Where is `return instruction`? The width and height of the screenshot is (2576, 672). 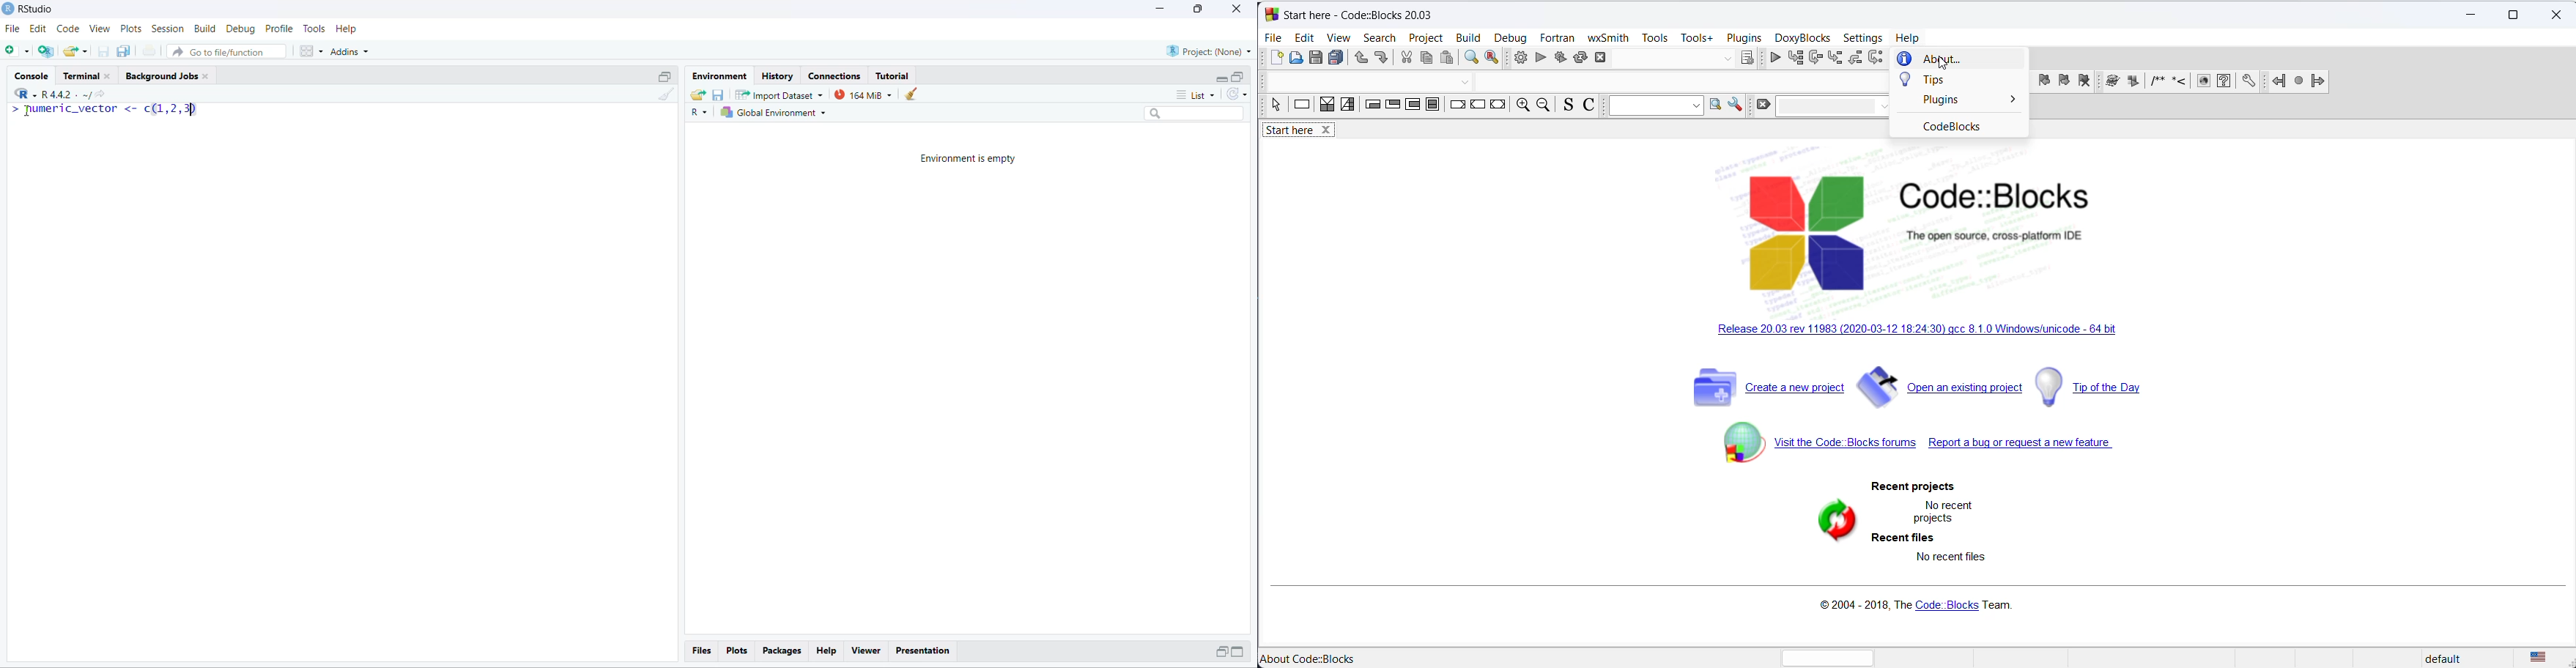 return instruction is located at coordinates (1500, 107).